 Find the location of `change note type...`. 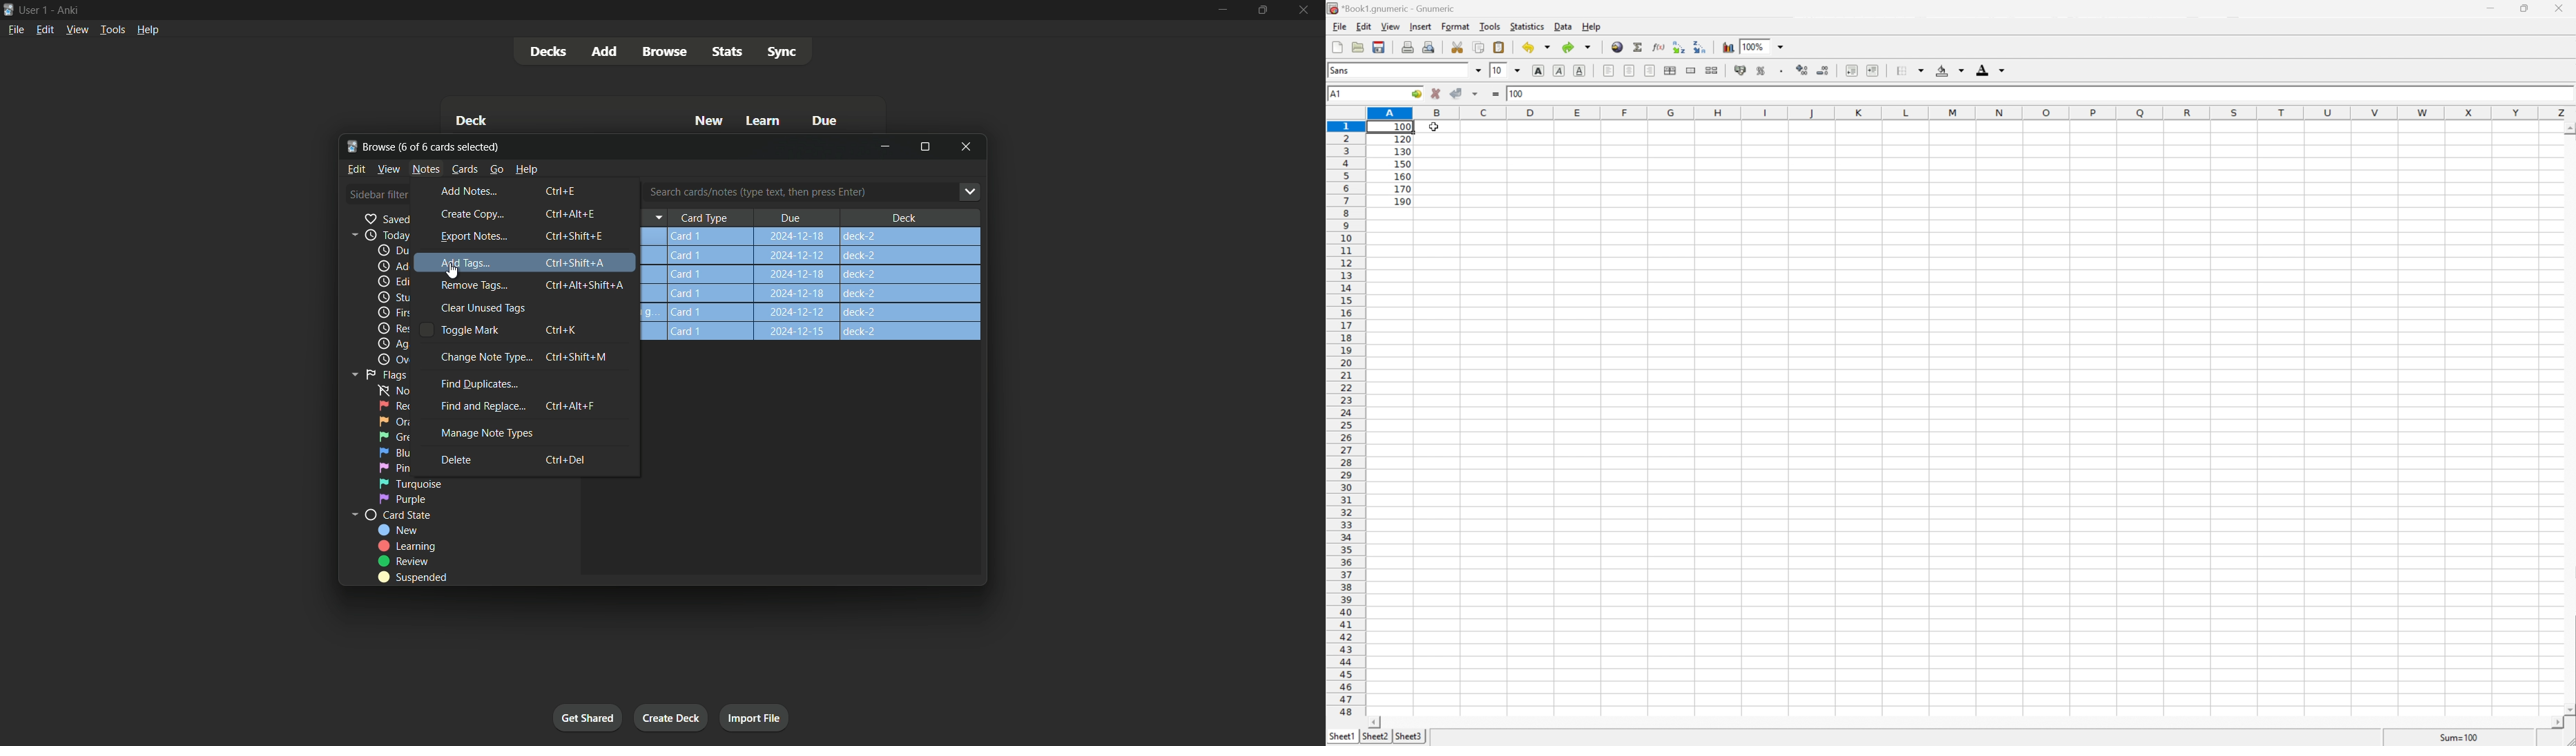

change note type... is located at coordinates (487, 358).